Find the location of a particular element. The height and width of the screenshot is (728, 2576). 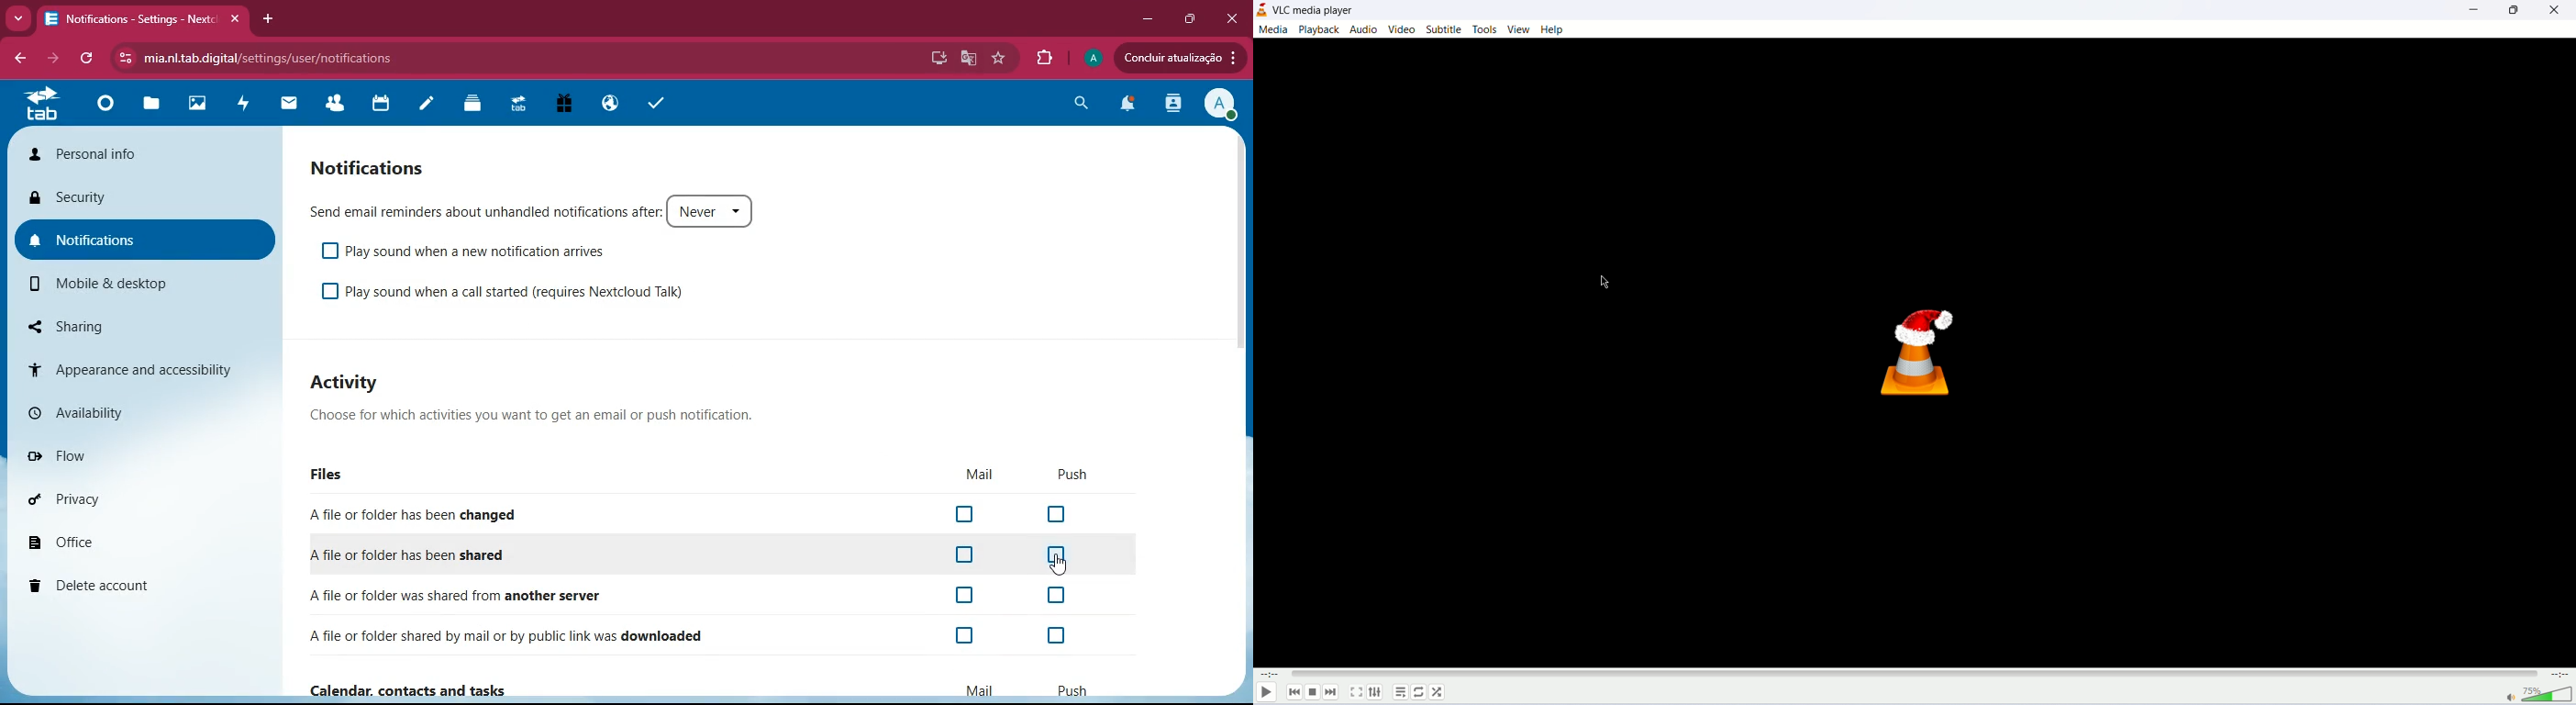

maximize is located at coordinates (1189, 19).